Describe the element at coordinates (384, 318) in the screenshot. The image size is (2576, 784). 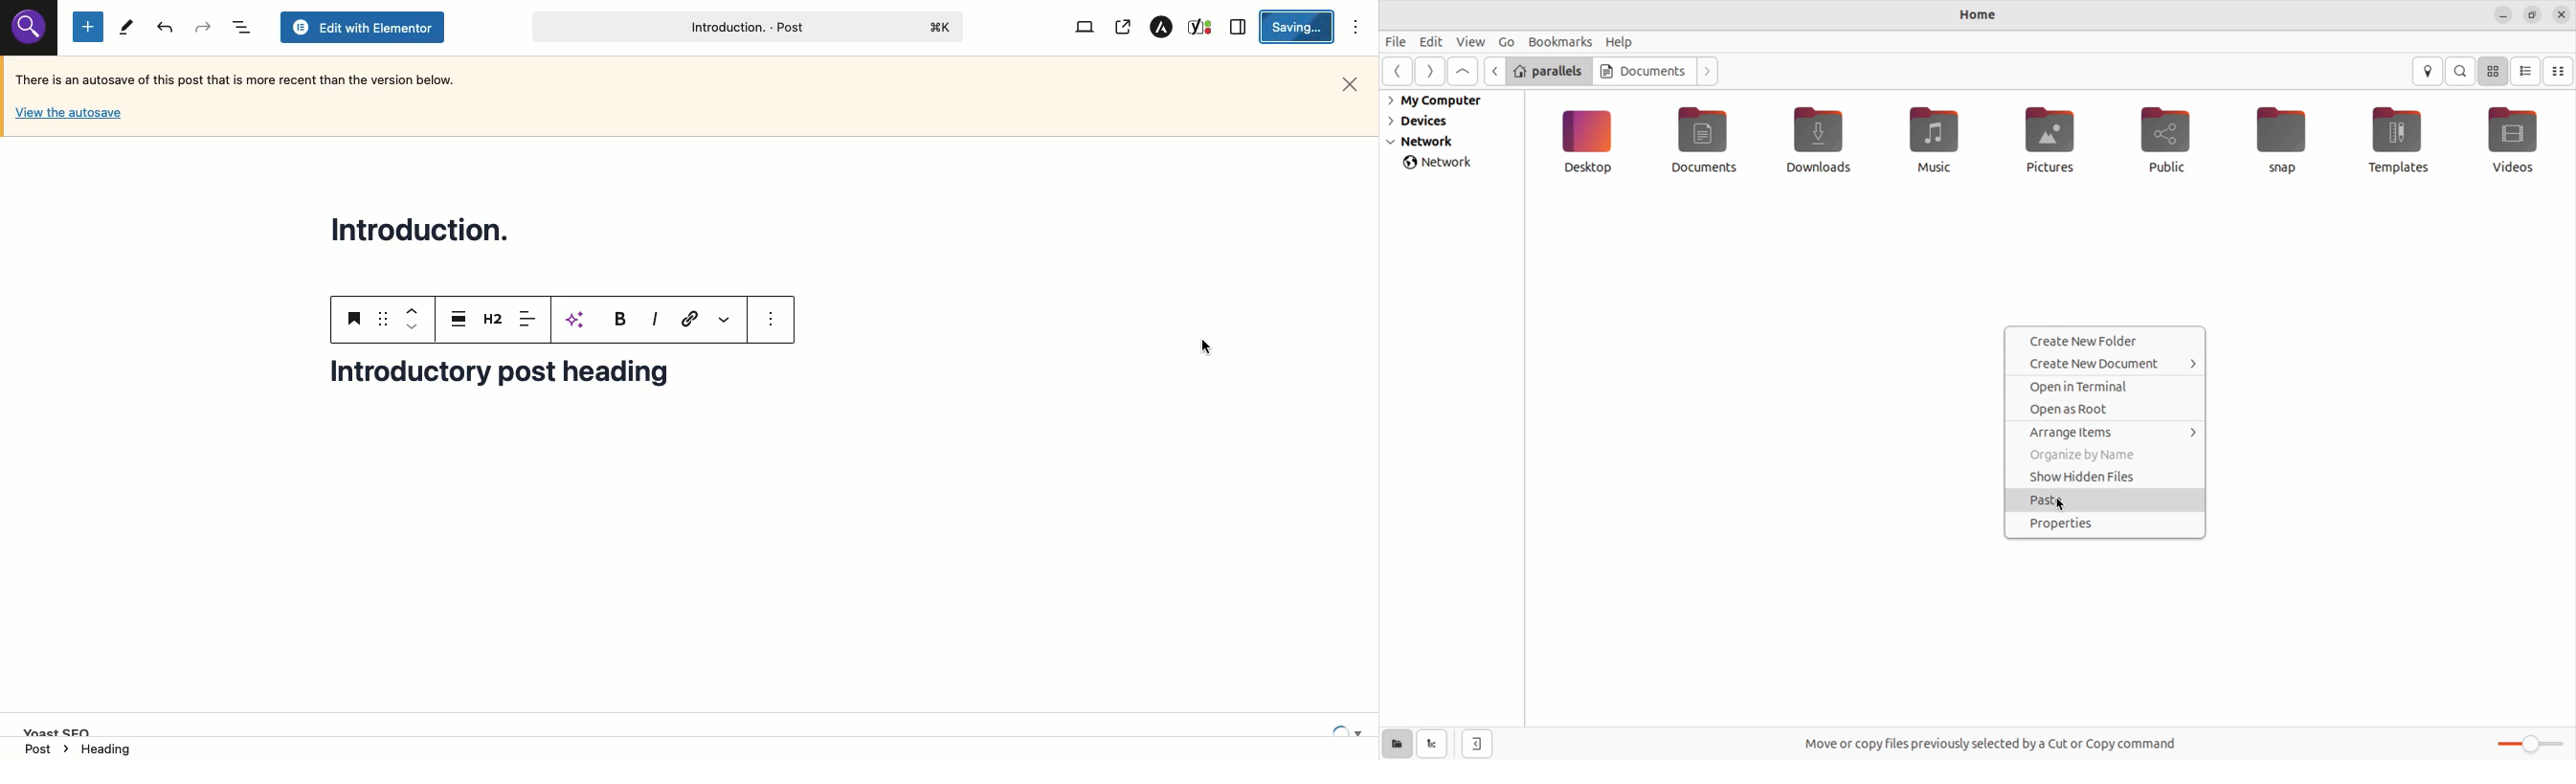
I see `Drag` at that location.